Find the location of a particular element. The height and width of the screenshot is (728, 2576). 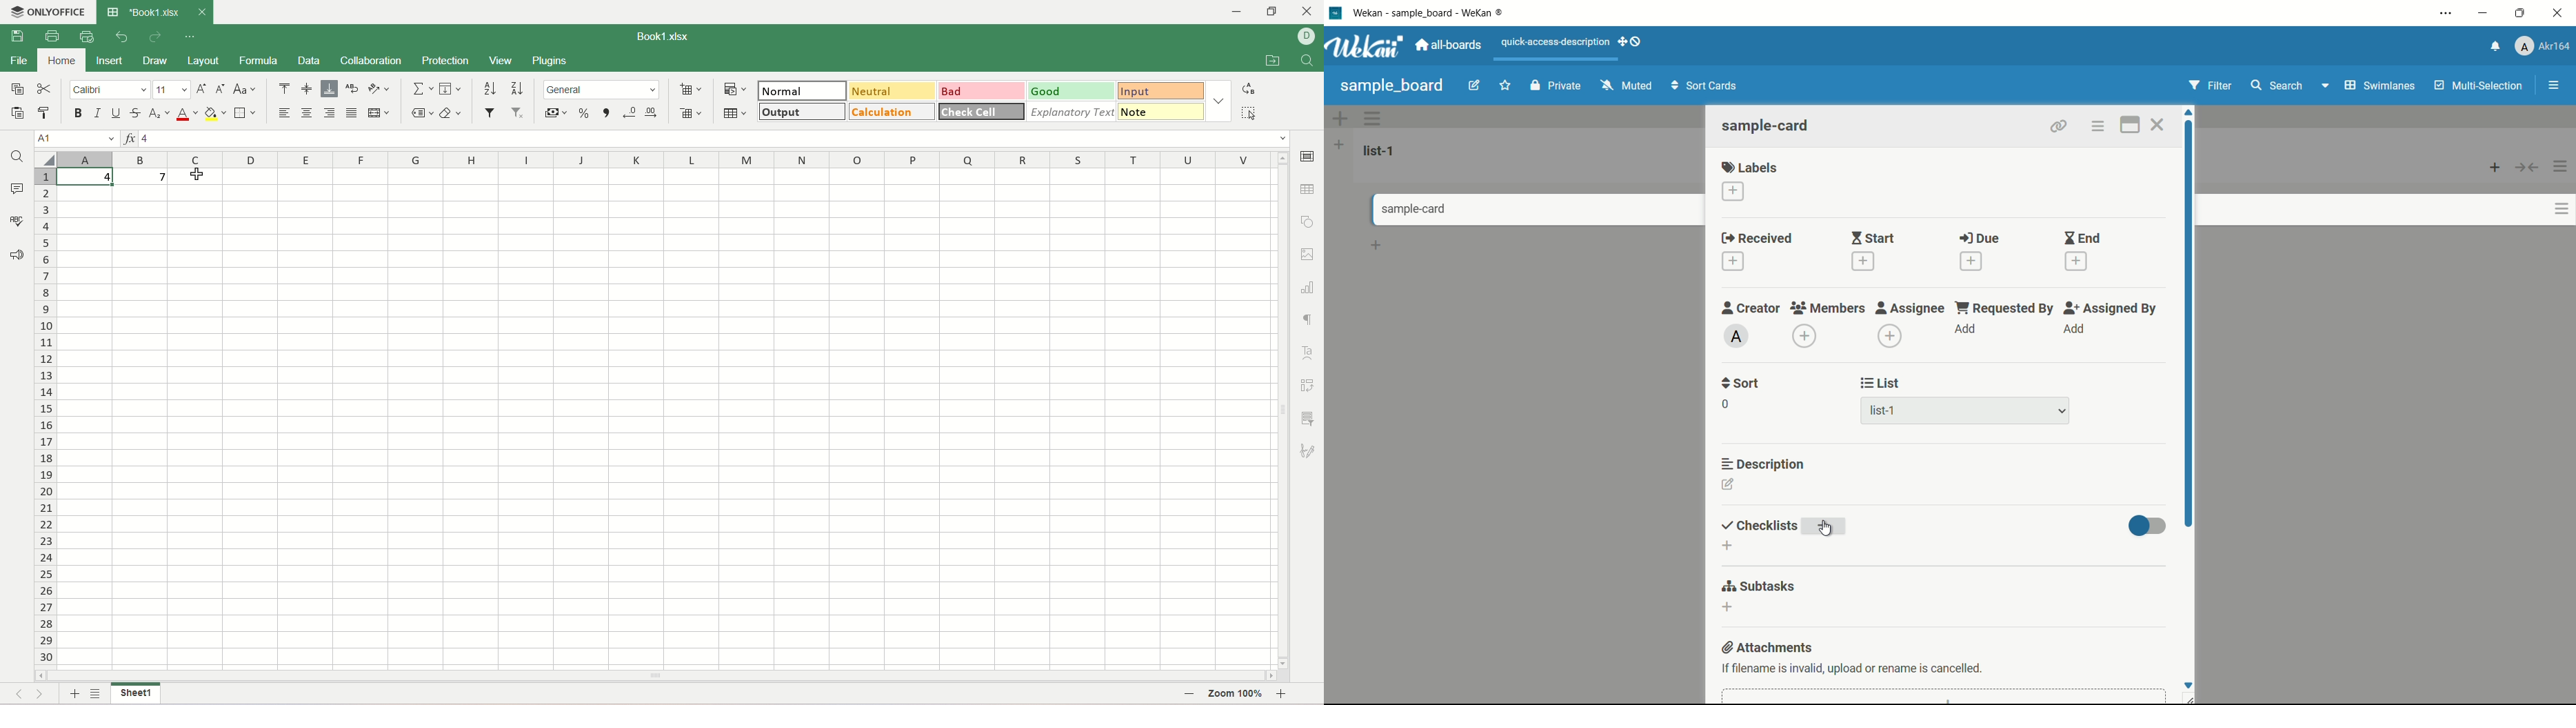

merge and center is located at coordinates (379, 113).